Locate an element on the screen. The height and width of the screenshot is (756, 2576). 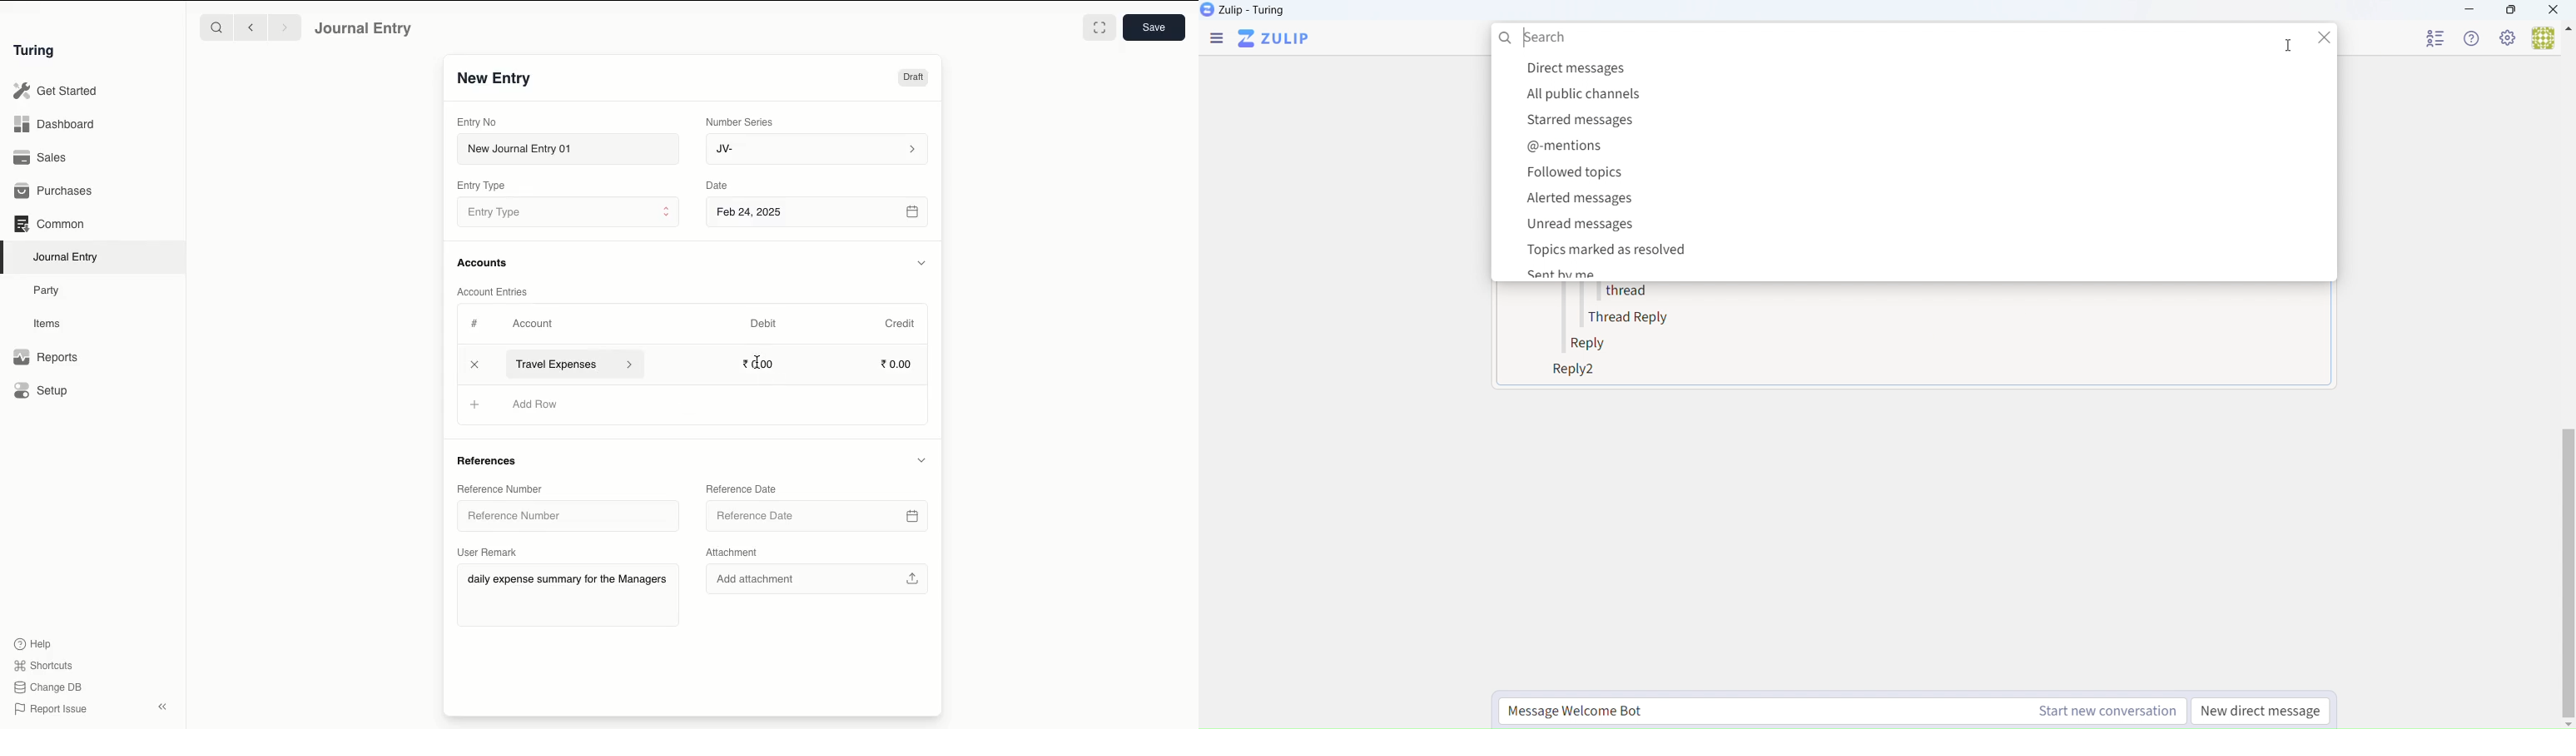
Forward is located at coordinates (285, 27).